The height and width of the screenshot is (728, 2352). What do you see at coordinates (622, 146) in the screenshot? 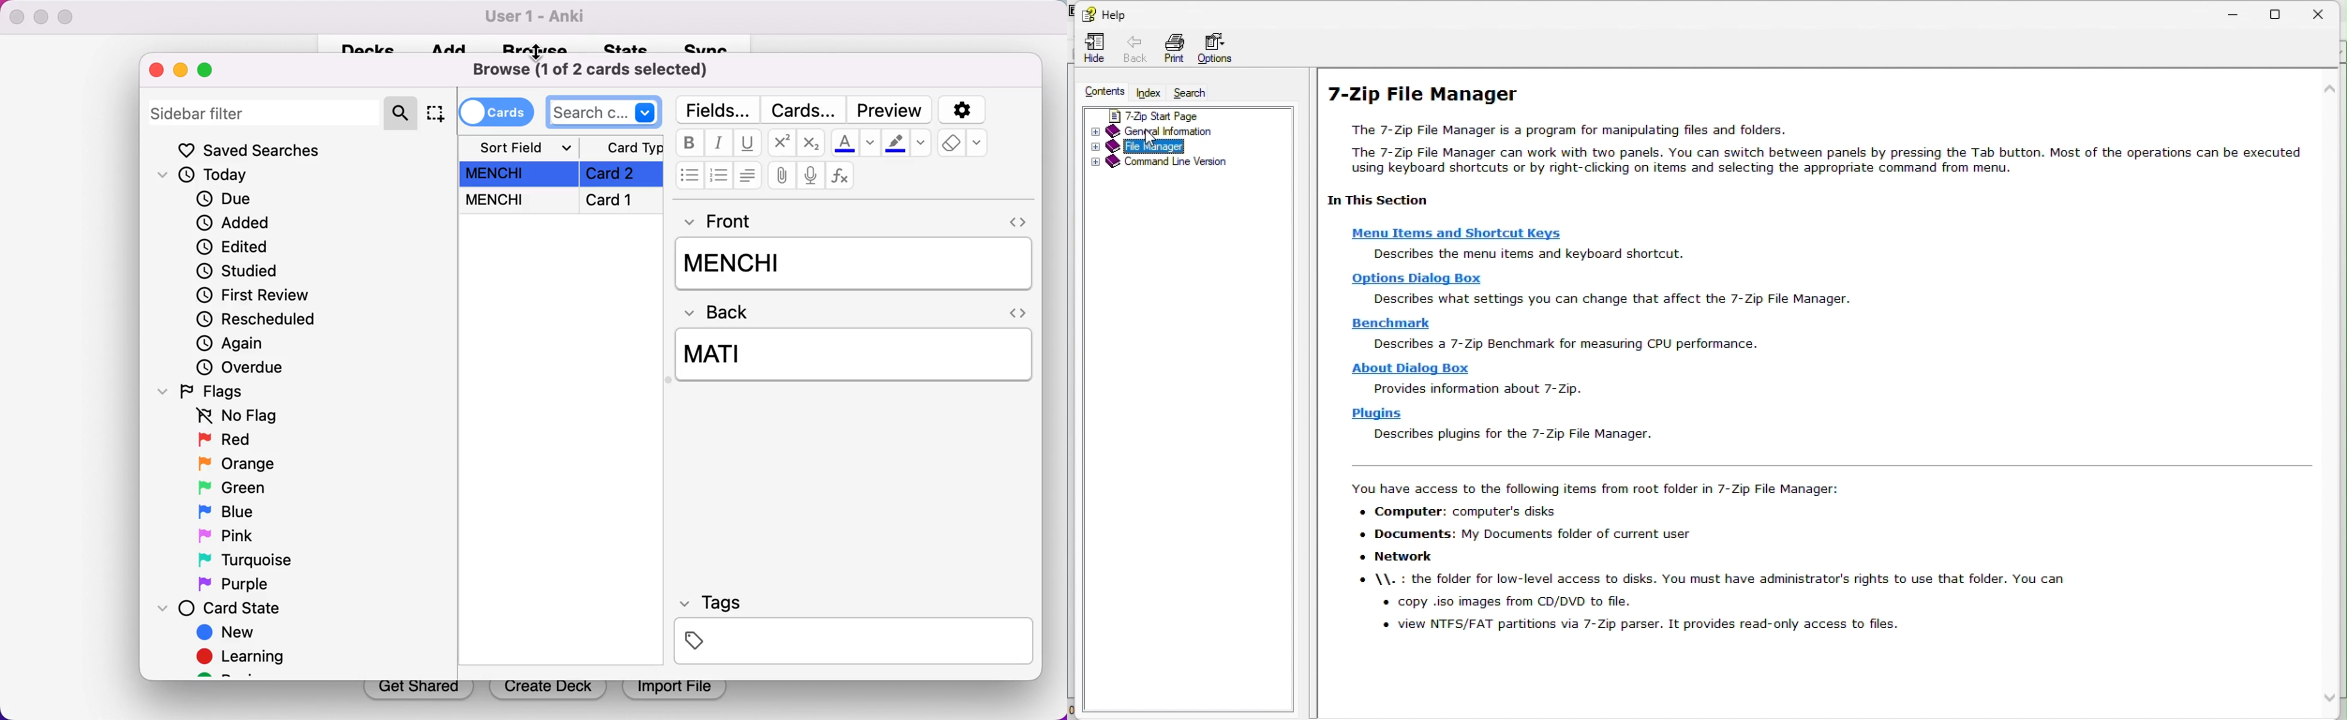
I see `card type` at bounding box center [622, 146].